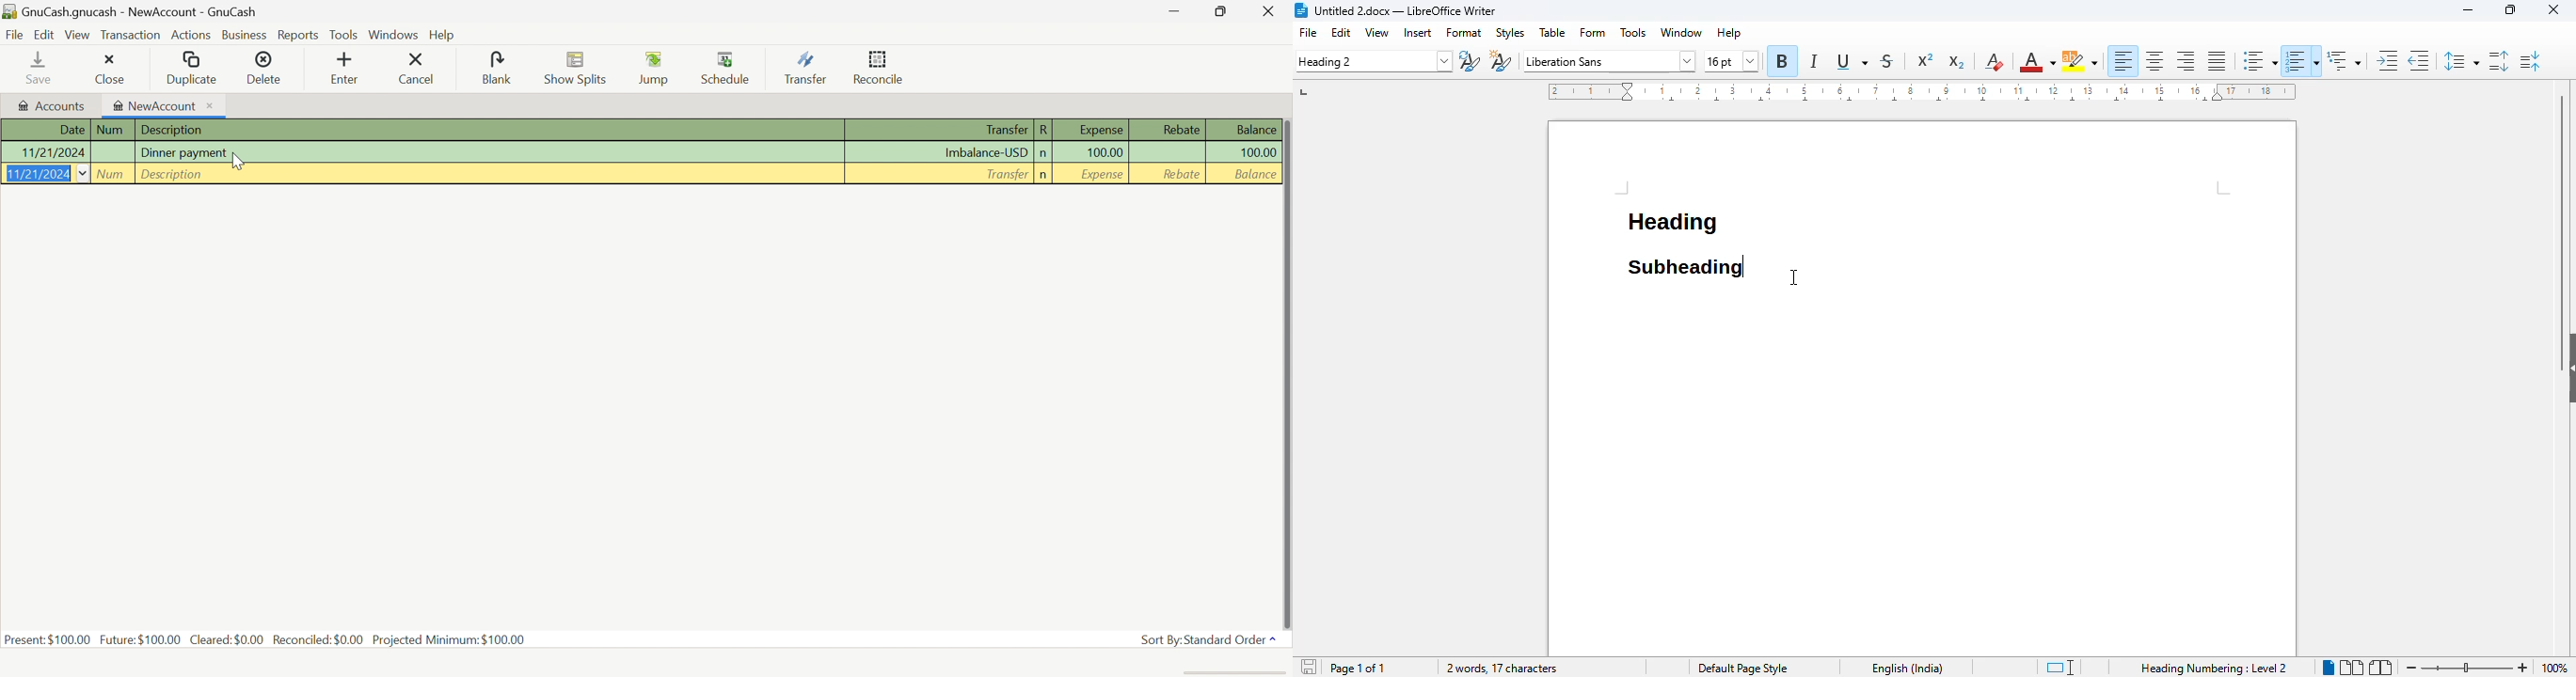 The image size is (2576, 700). Describe the element at coordinates (2213, 668) in the screenshot. I see `heading numbering: level 2` at that location.